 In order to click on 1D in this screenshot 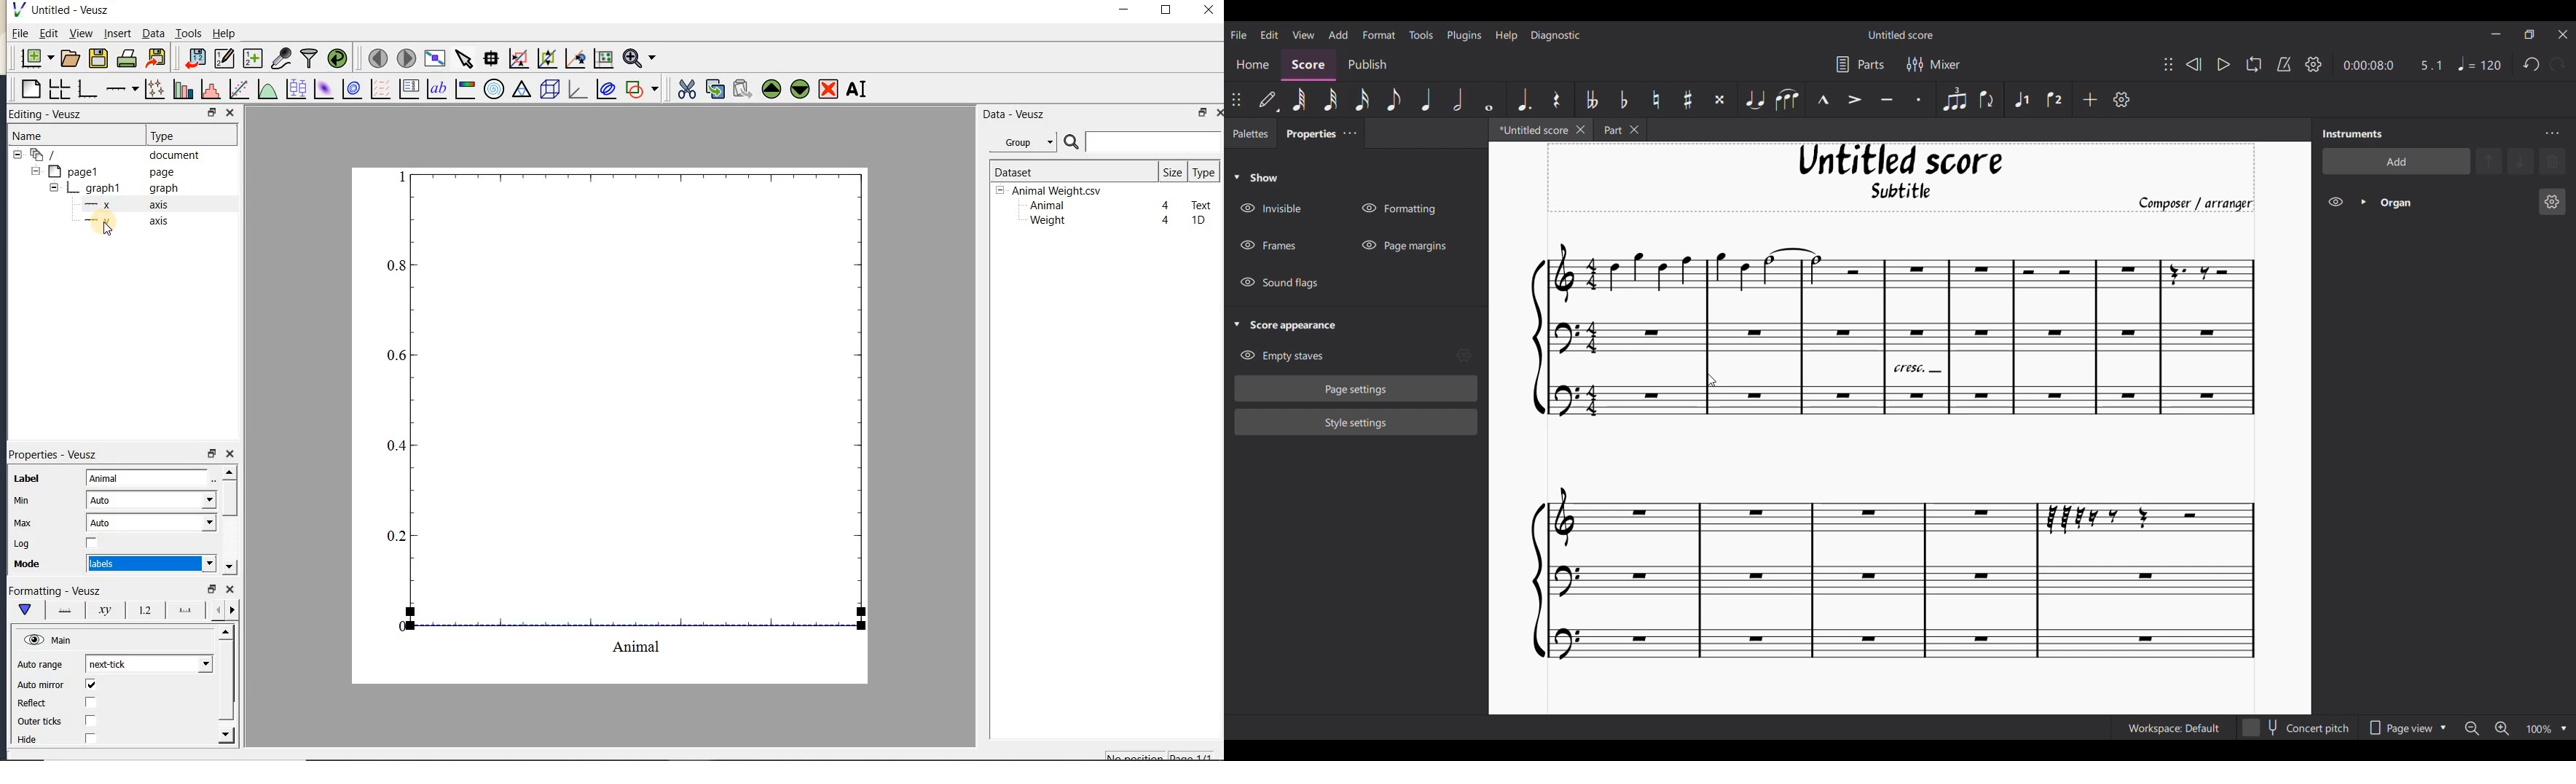, I will do `click(1198, 220)`.